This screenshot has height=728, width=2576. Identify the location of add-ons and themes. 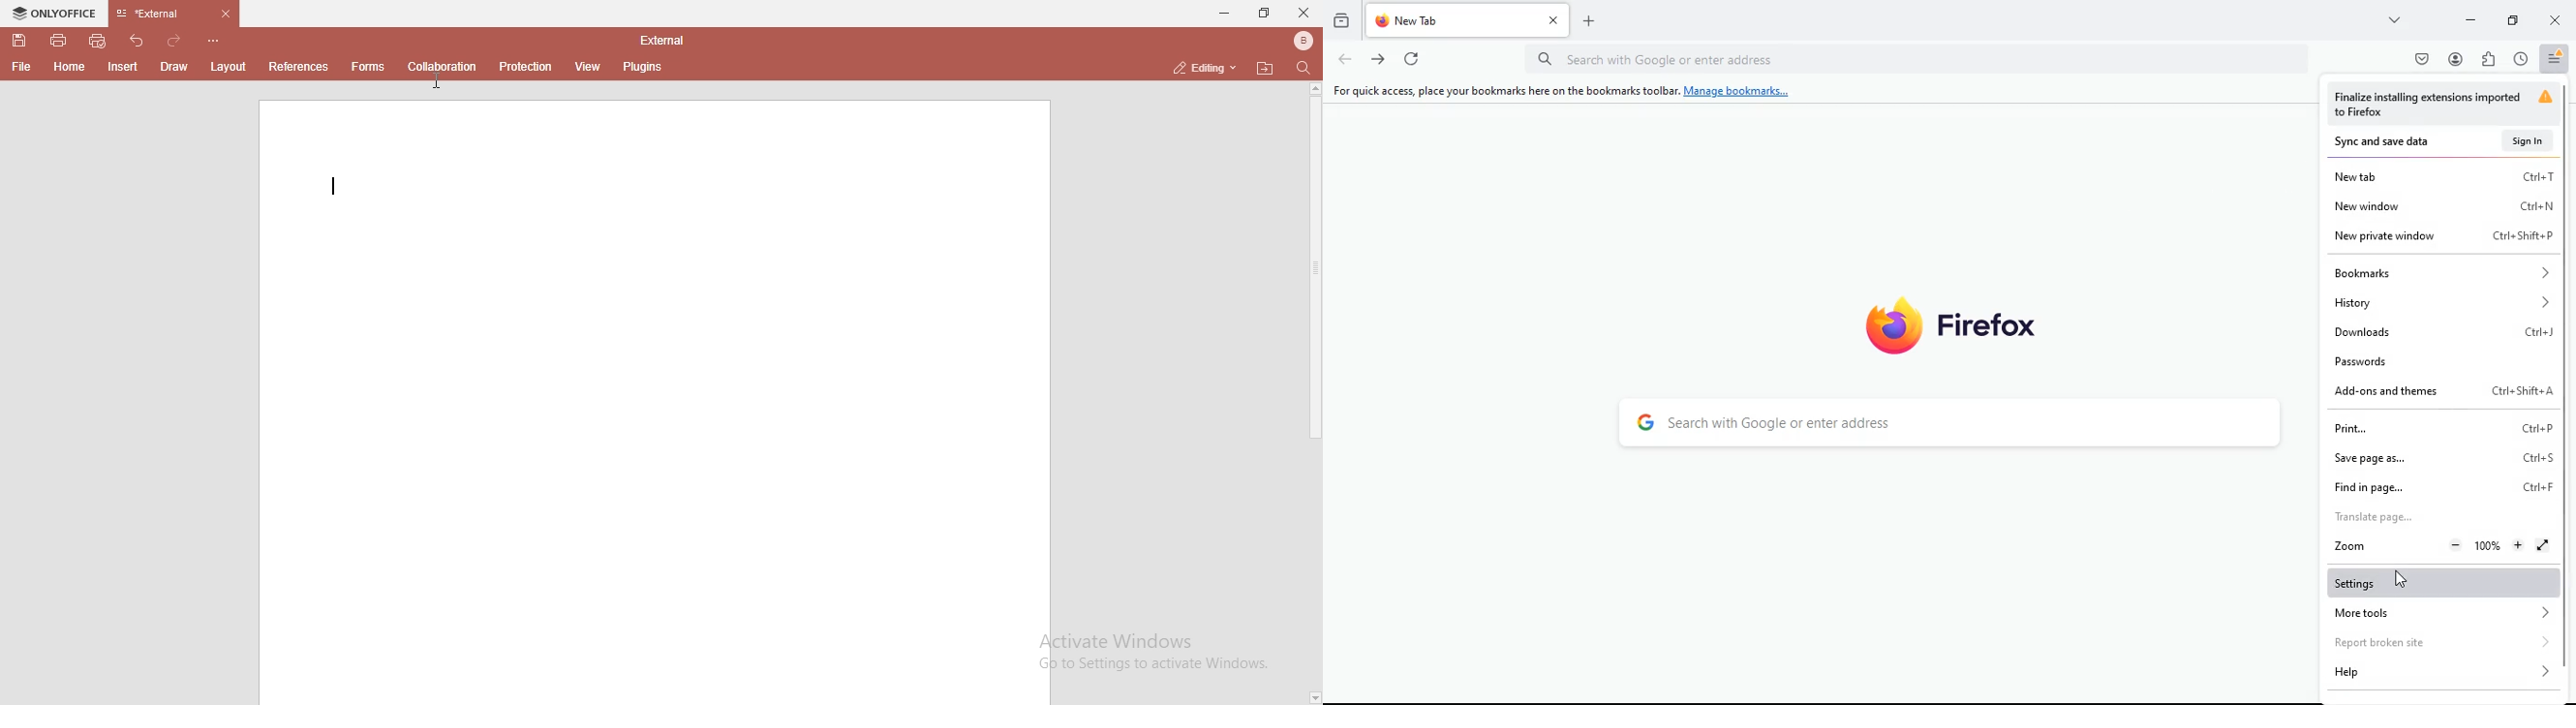
(2442, 391).